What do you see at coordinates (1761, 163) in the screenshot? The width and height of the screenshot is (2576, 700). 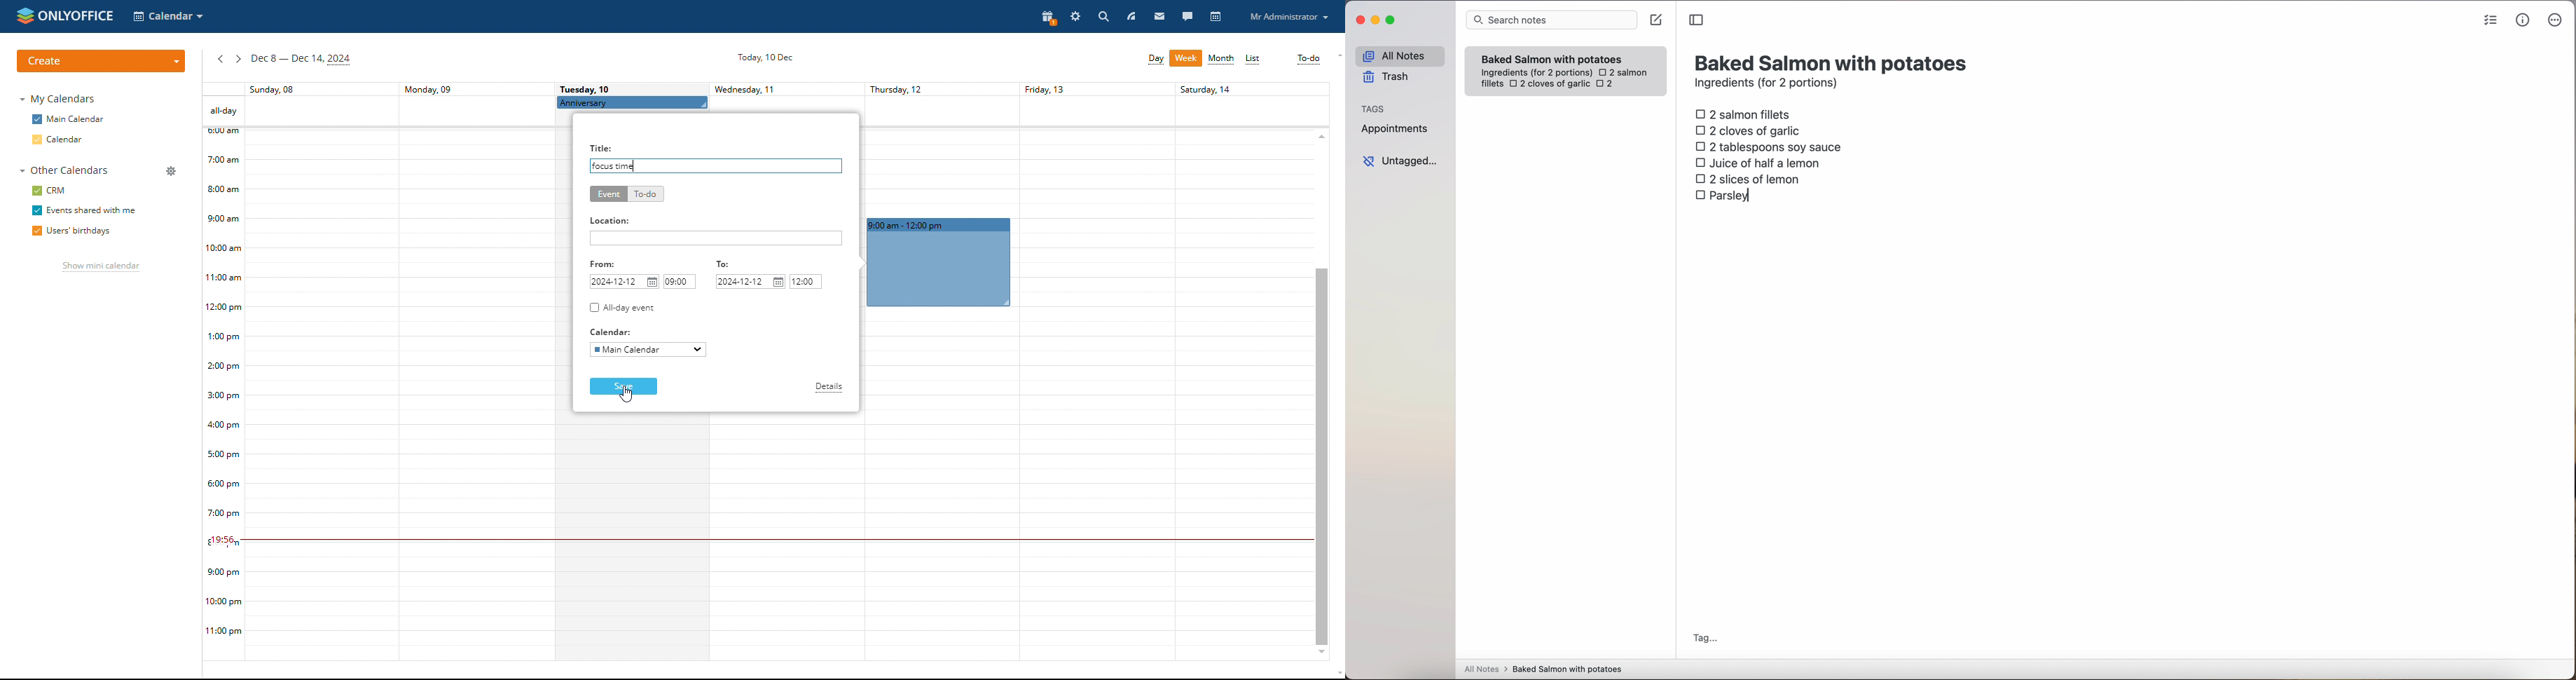 I see `juice of half a lemon` at bounding box center [1761, 163].